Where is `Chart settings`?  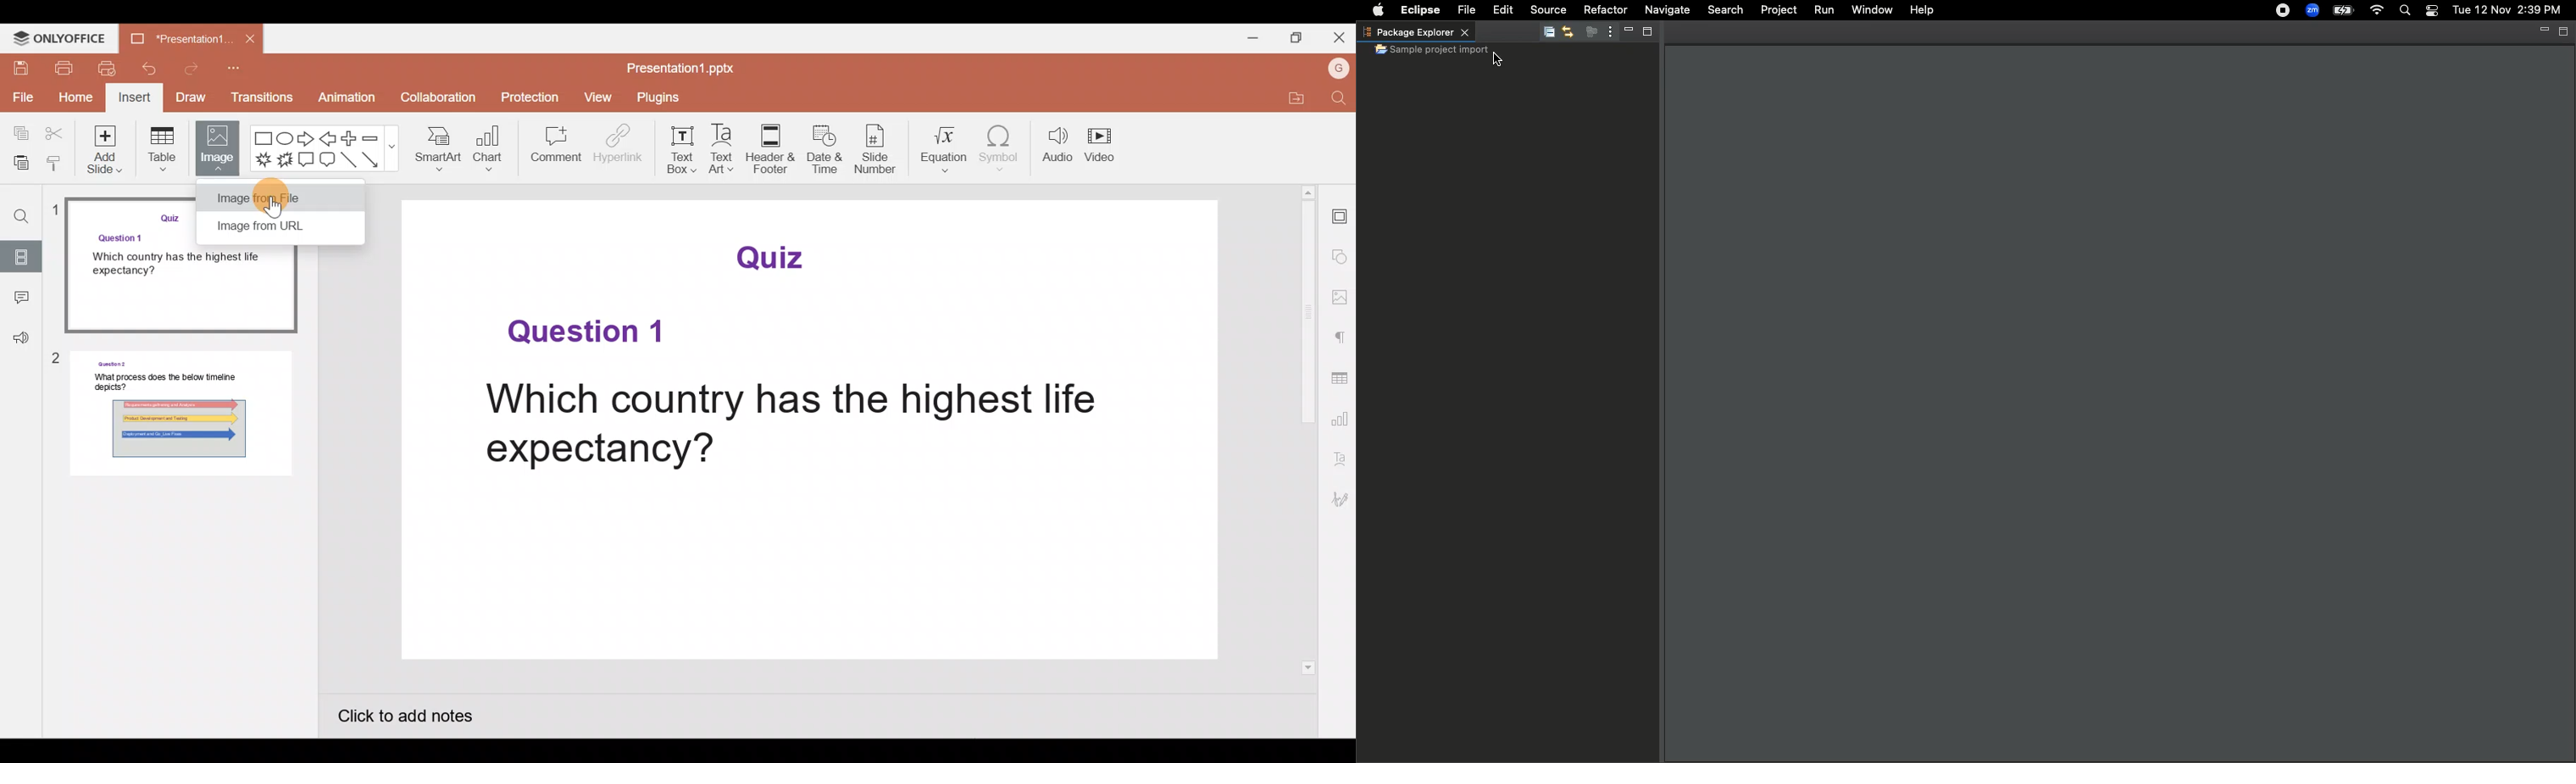
Chart settings is located at coordinates (1340, 419).